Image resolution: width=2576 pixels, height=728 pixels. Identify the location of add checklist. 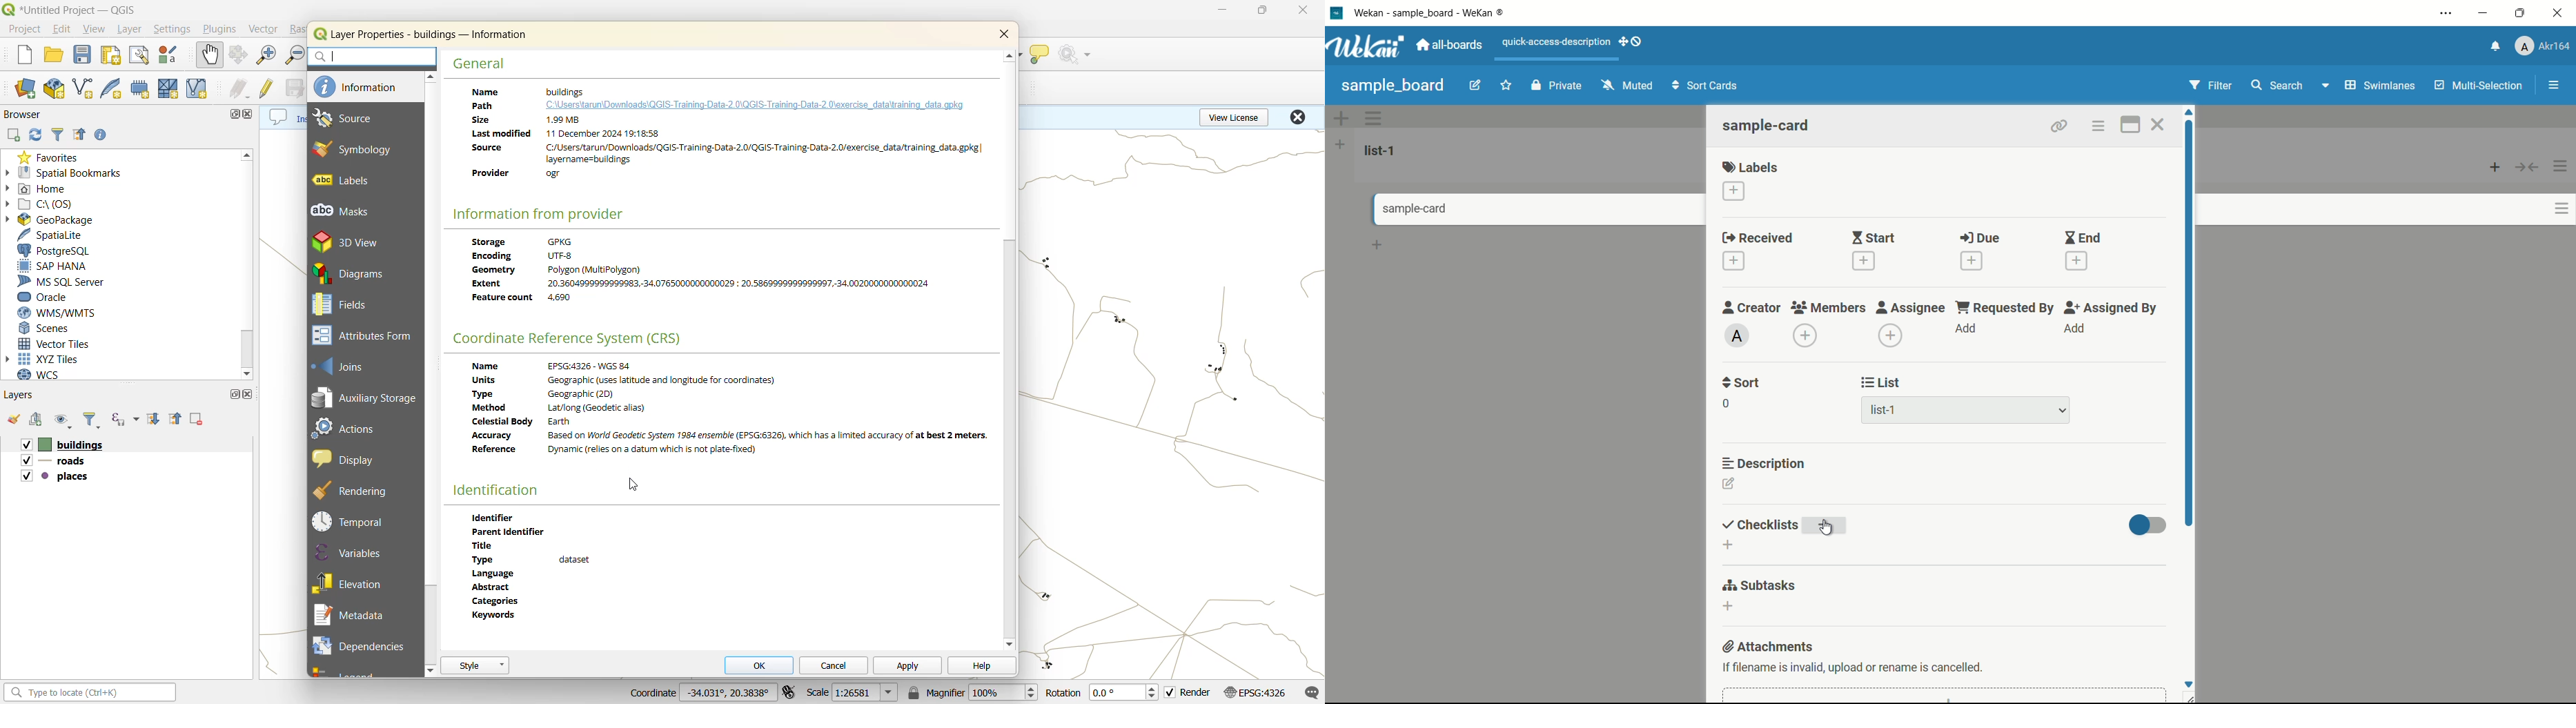
(1727, 545).